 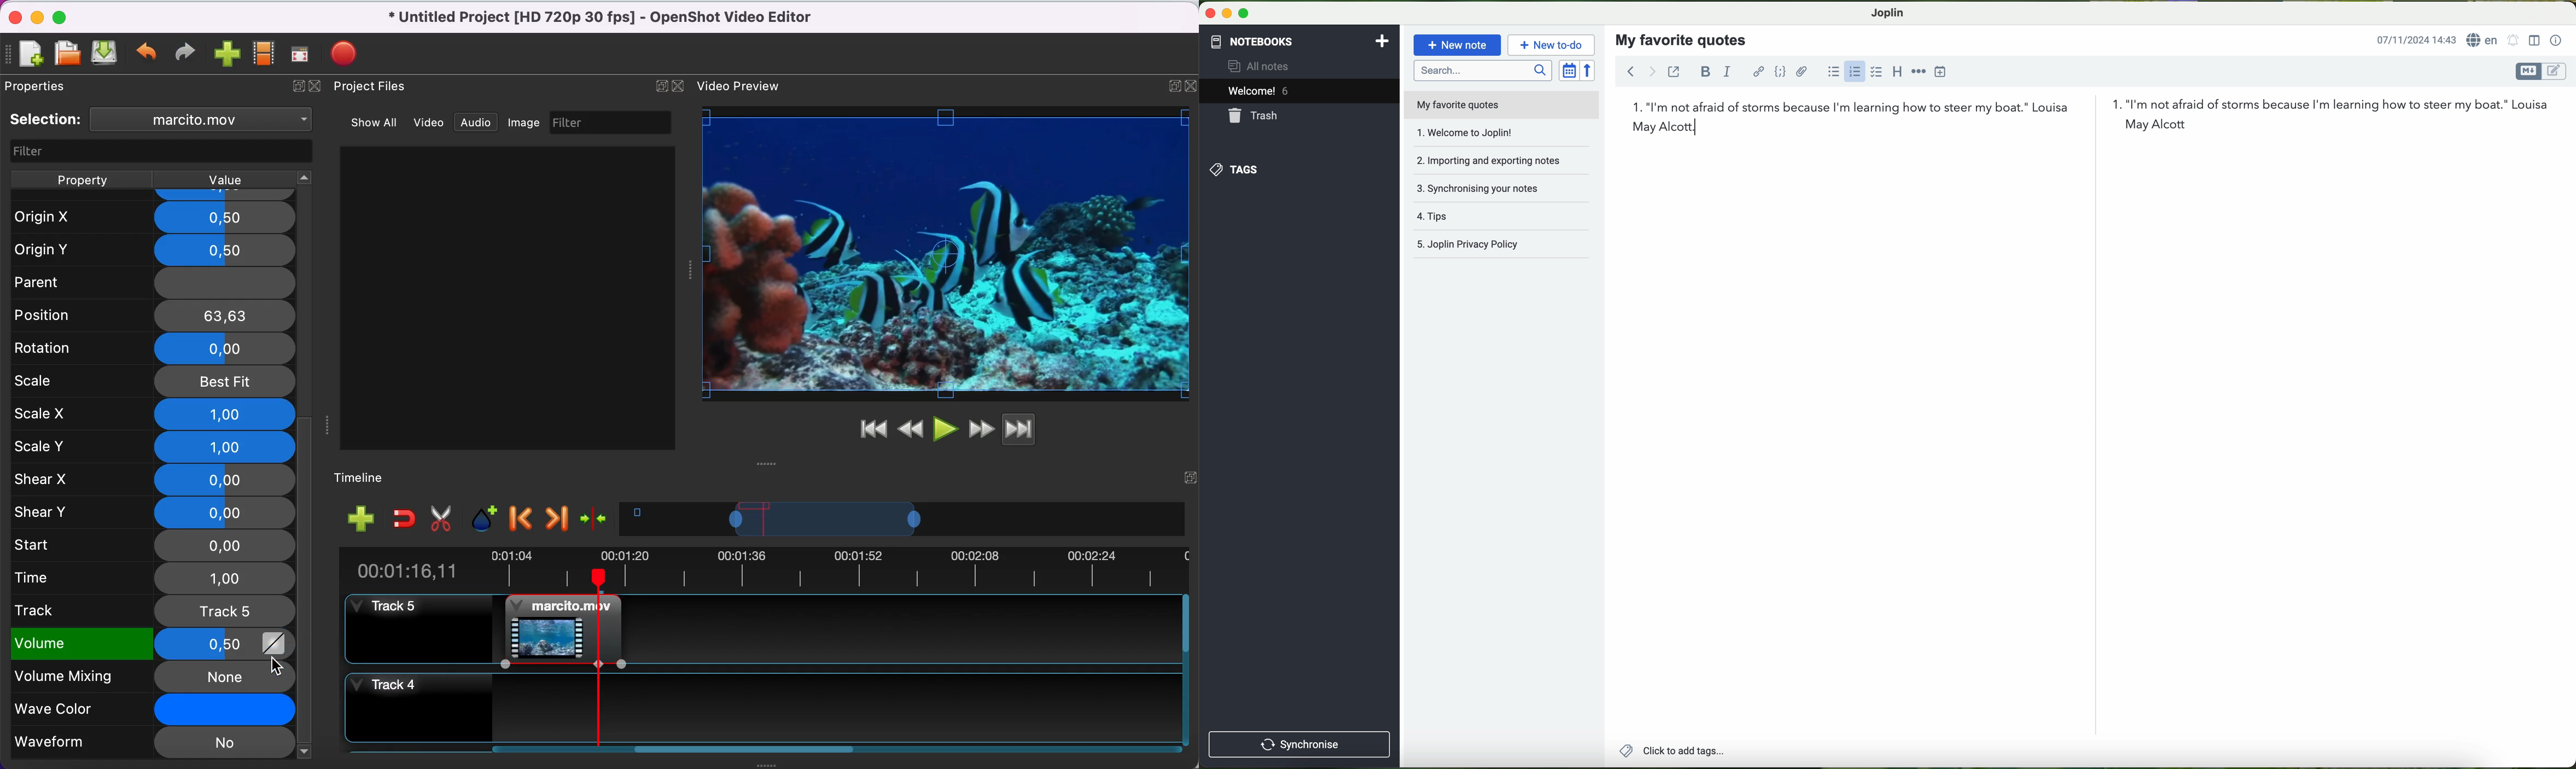 What do you see at coordinates (2541, 71) in the screenshot?
I see `toggle editor` at bounding box center [2541, 71].